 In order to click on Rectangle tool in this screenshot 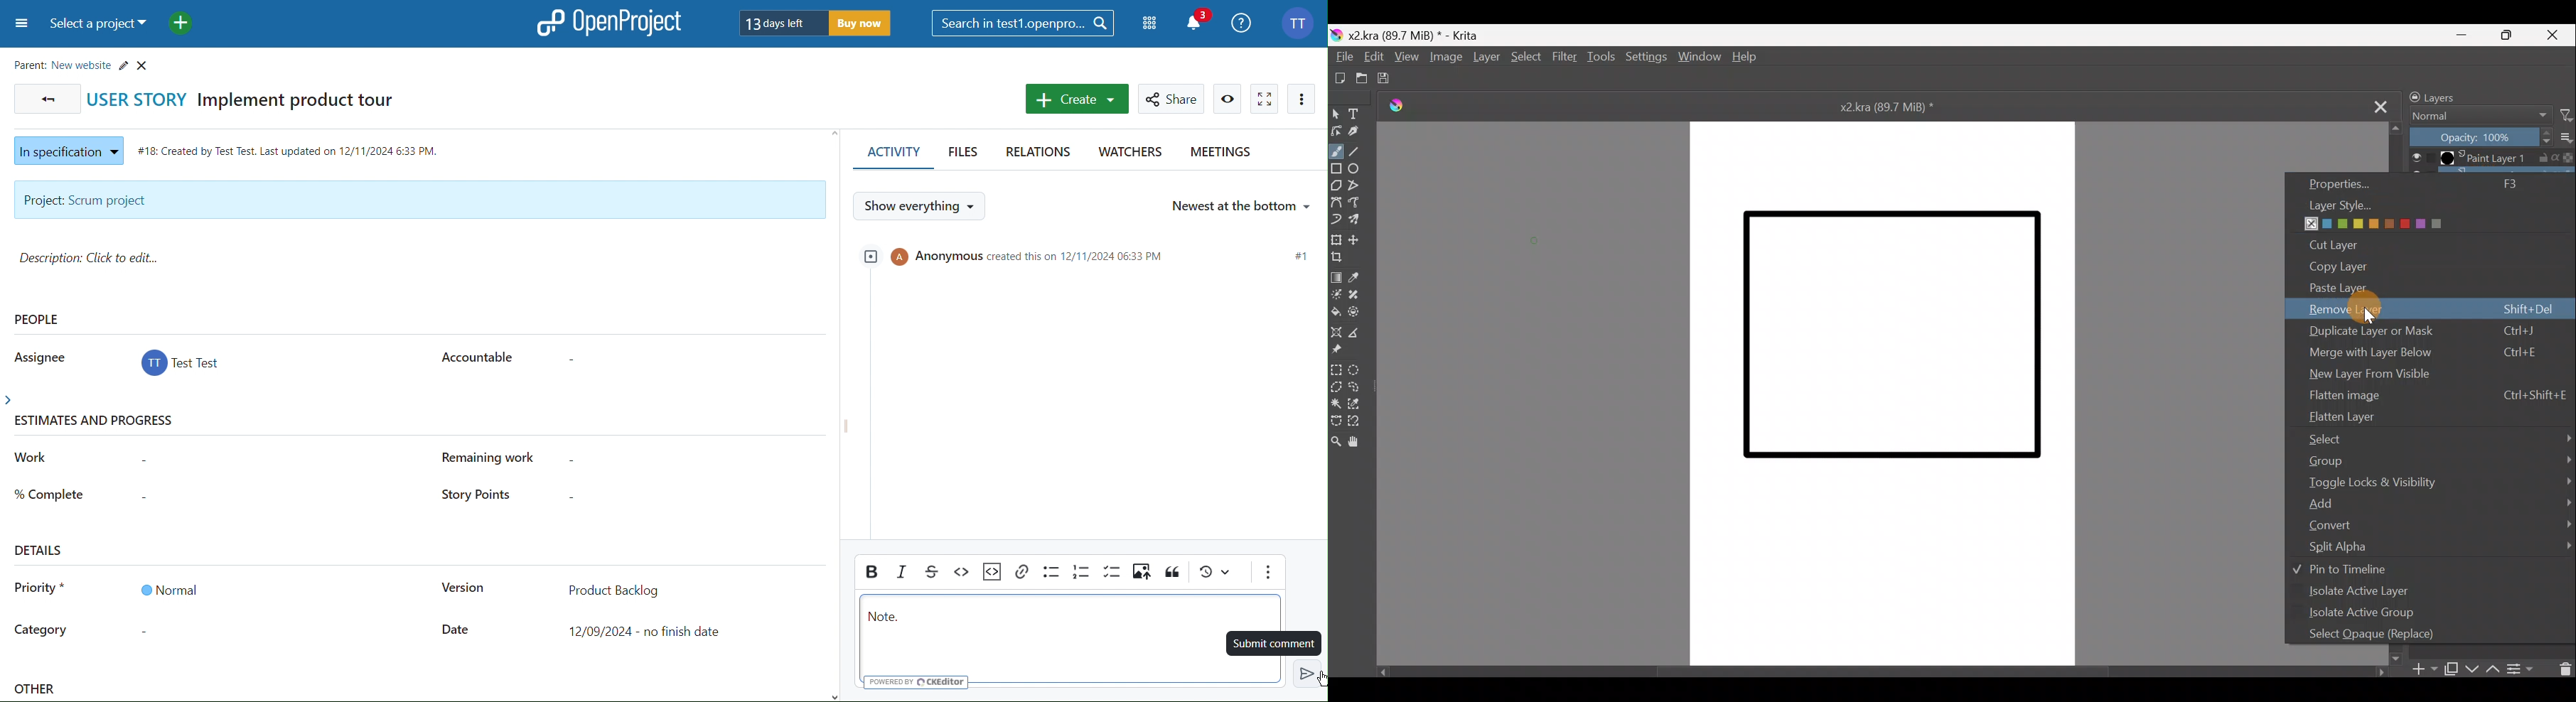, I will do `click(1336, 170)`.